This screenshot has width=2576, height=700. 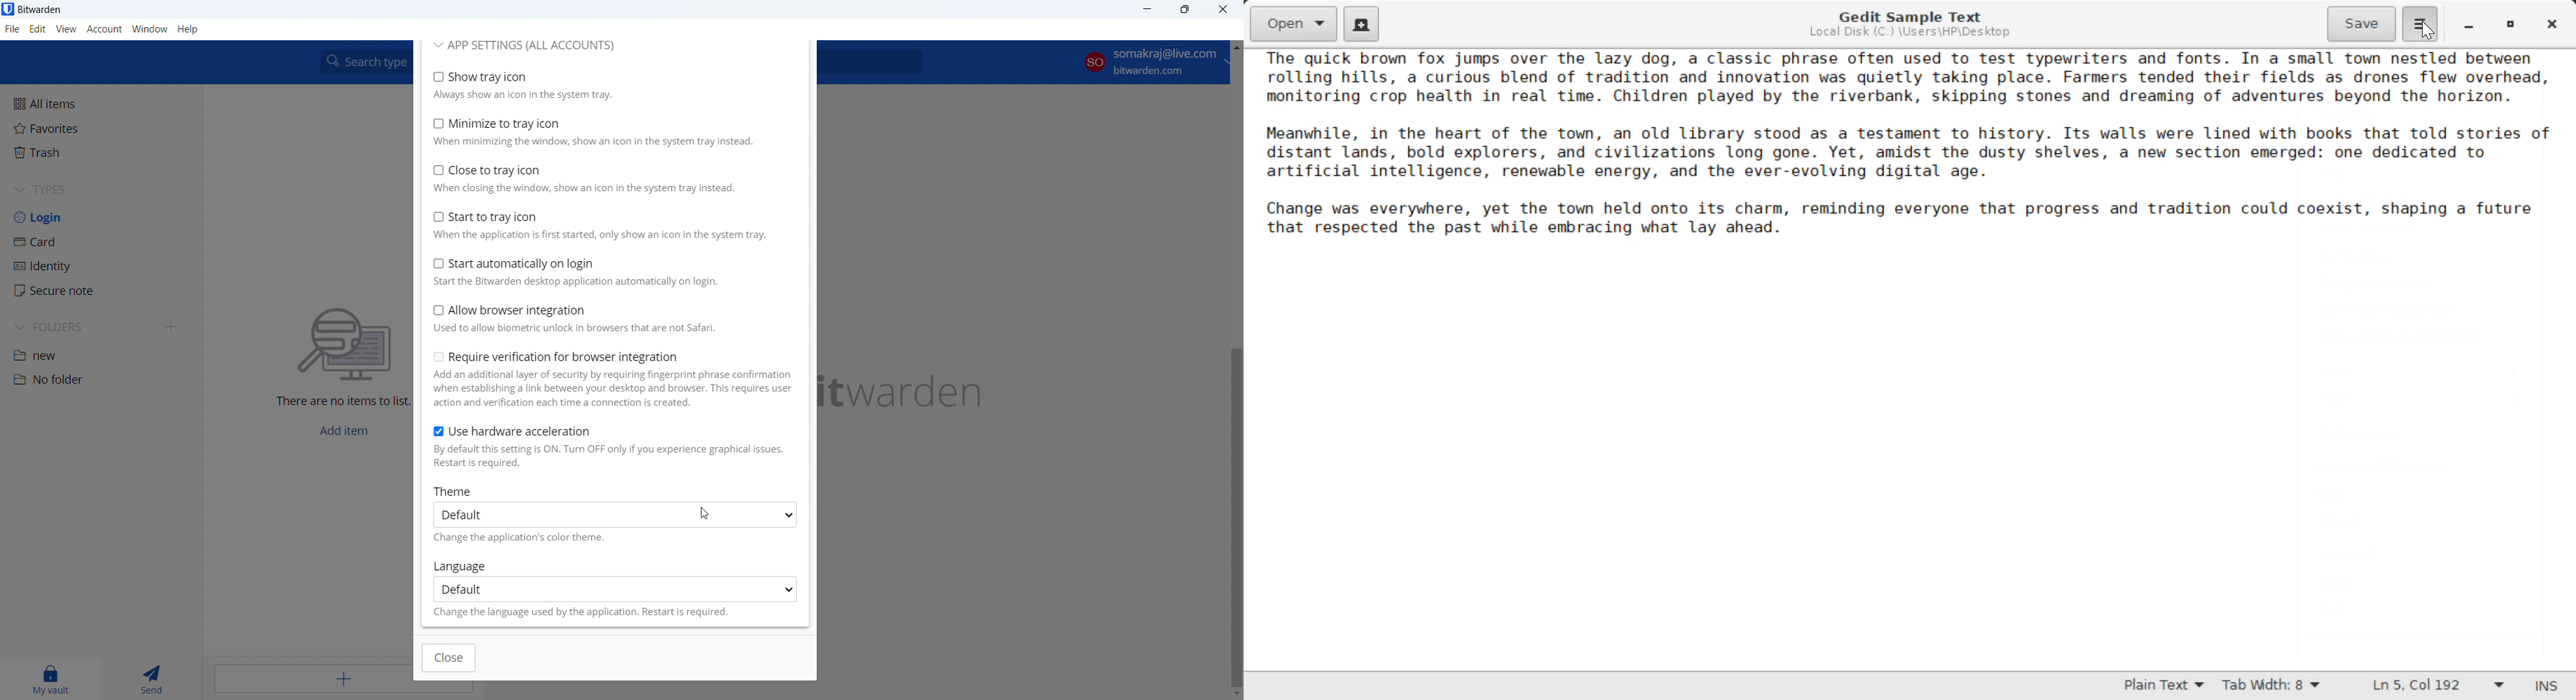 What do you see at coordinates (2512, 25) in the screenshot?
I see `Minimize` at bounding box center [2512, 25].